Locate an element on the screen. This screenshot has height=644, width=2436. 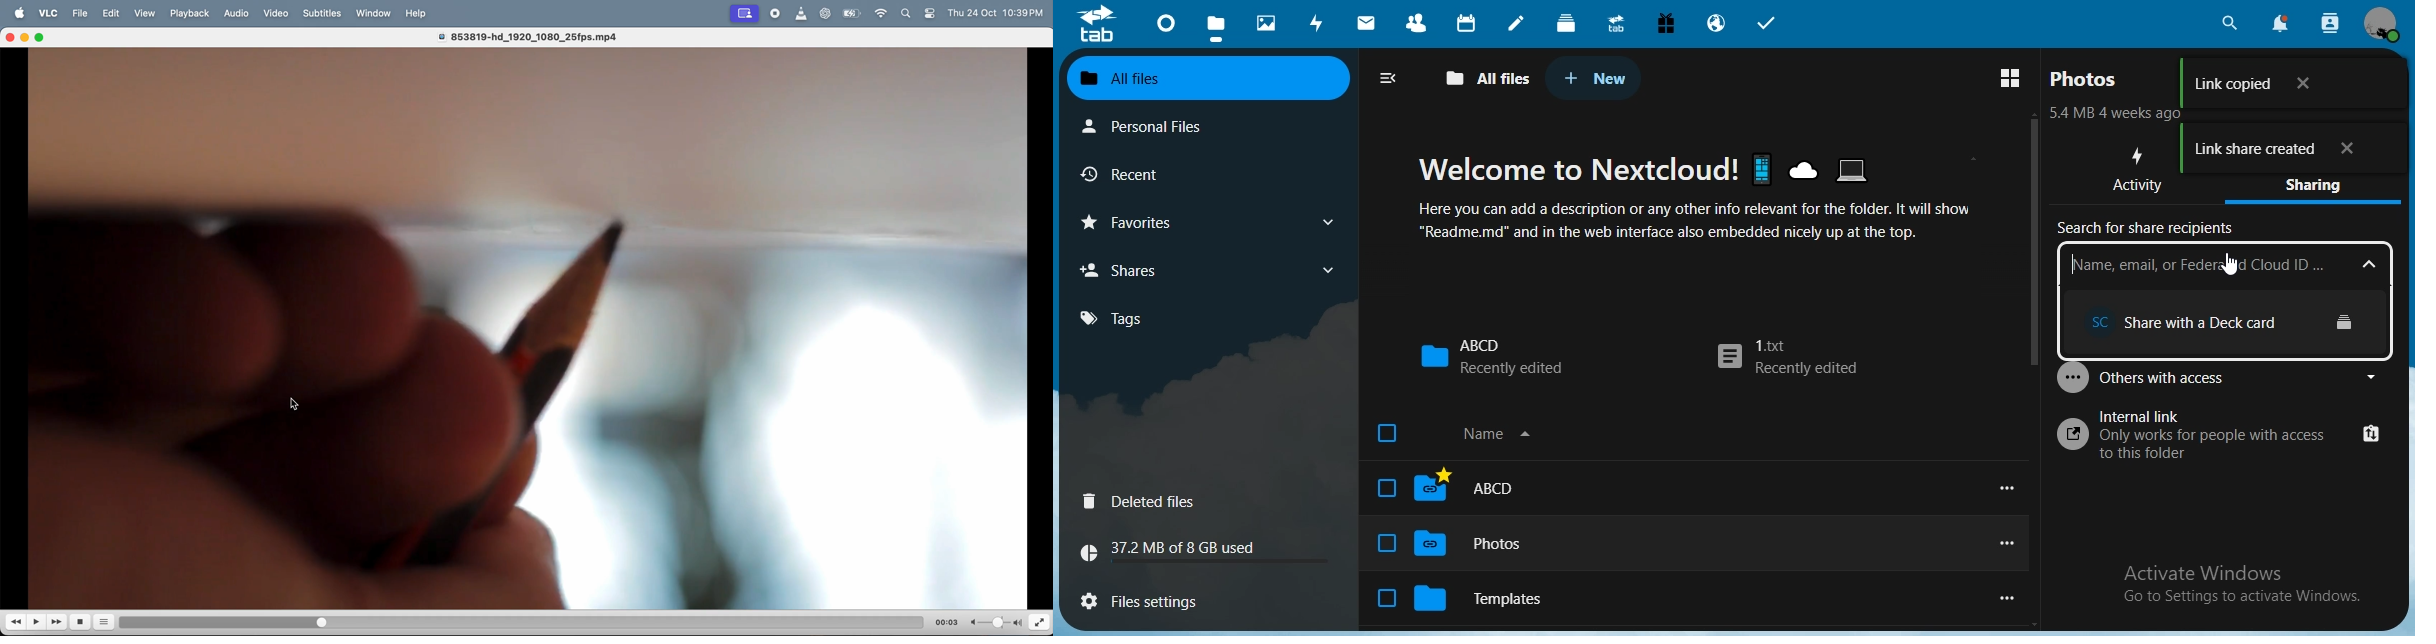
favorites is located at coordinates (1205, 222).